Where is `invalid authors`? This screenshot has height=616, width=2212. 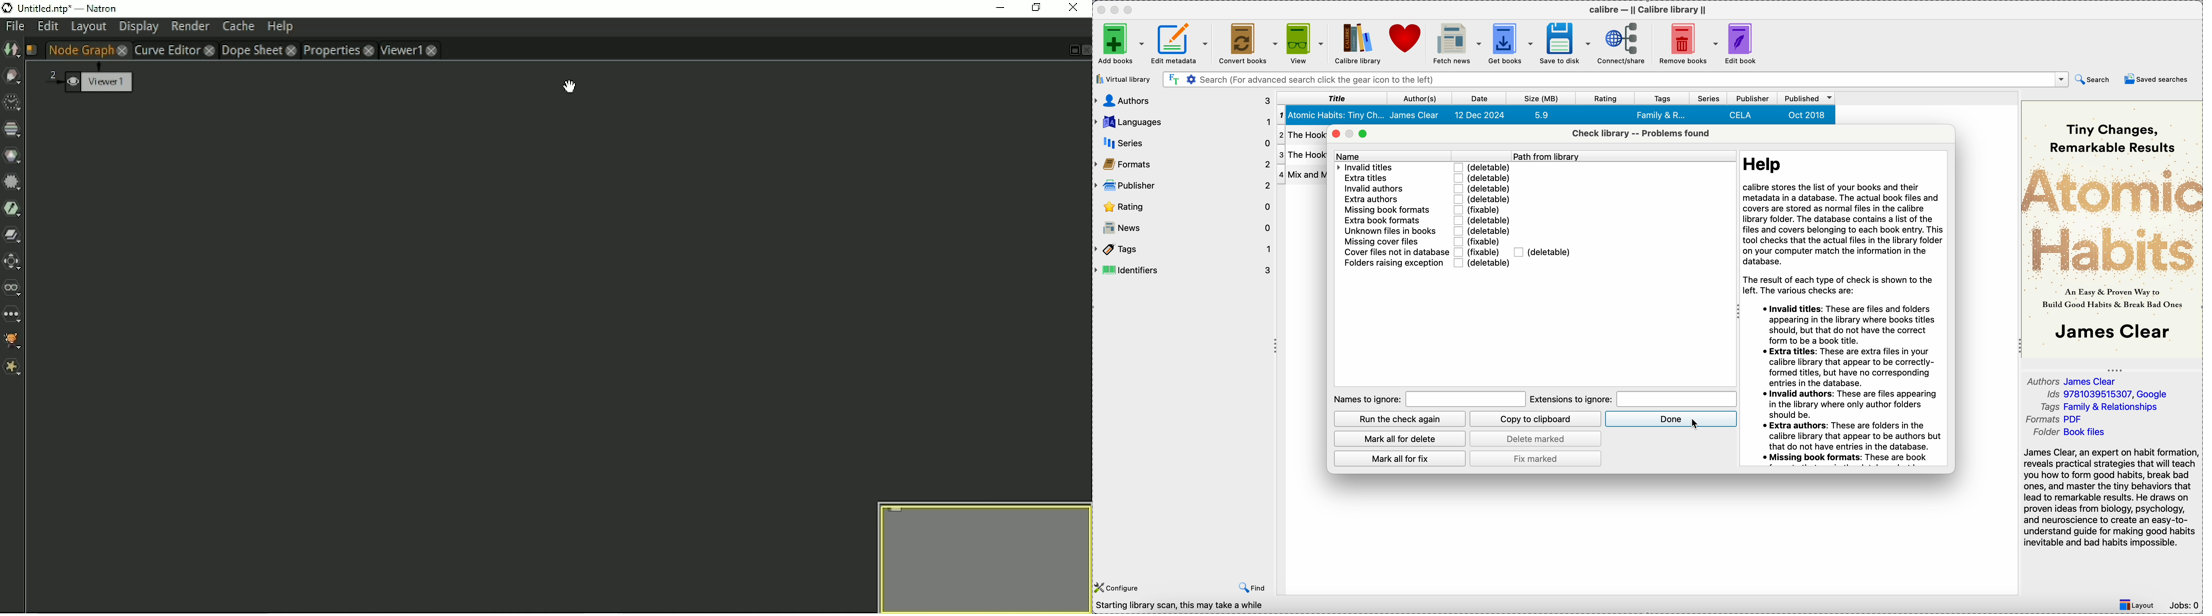
invalid authors is located at coordinates (1383, 188).